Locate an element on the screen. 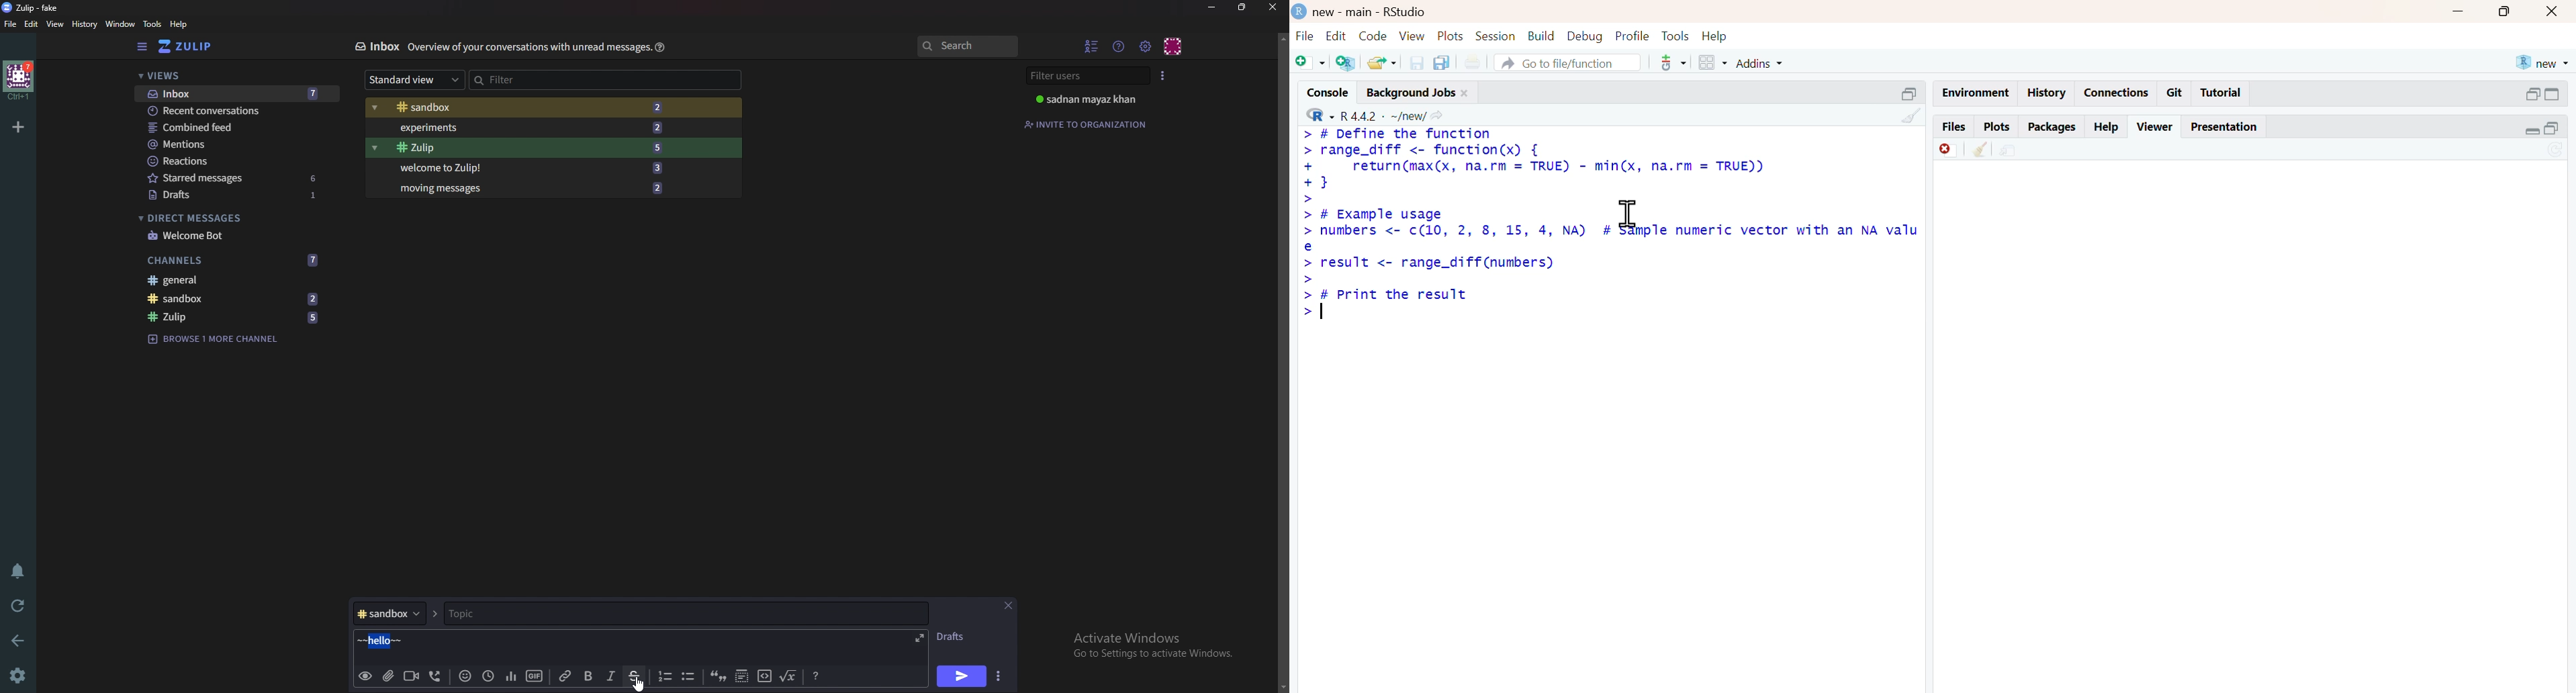  help is located at coordinates (659, 46).